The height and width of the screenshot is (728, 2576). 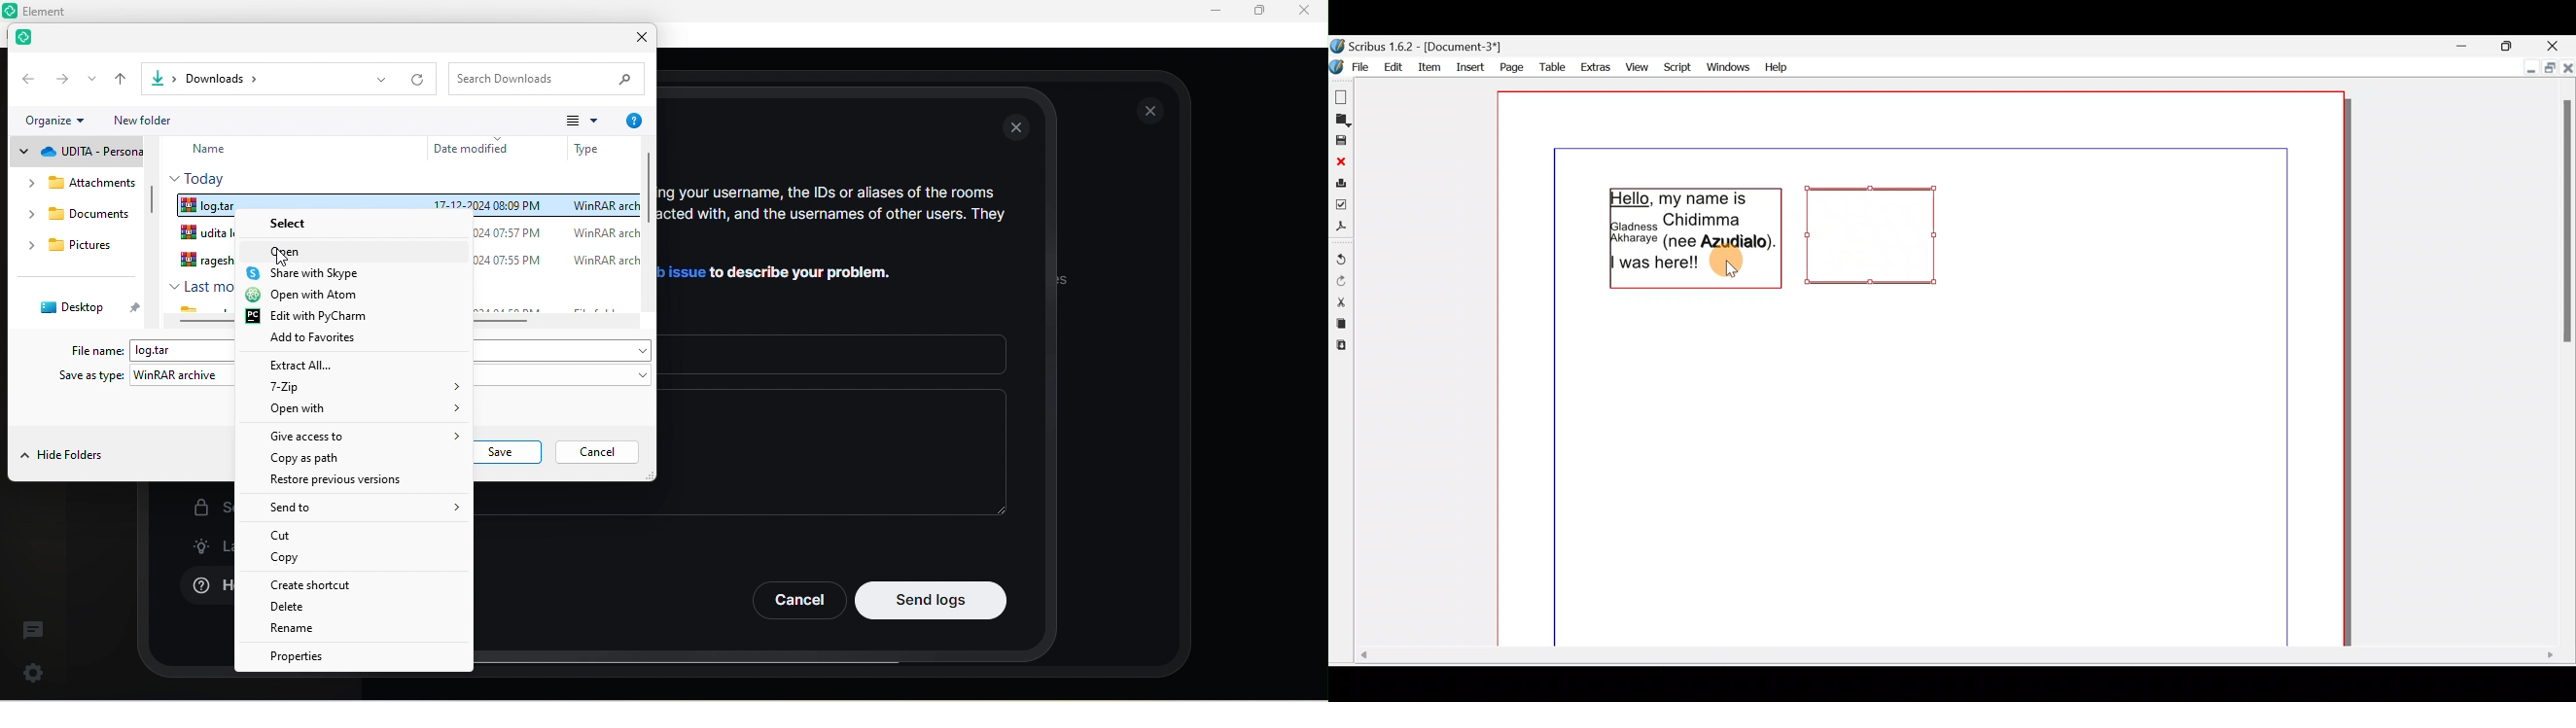 I want to click on quick setting, so click(x=34, y=669).